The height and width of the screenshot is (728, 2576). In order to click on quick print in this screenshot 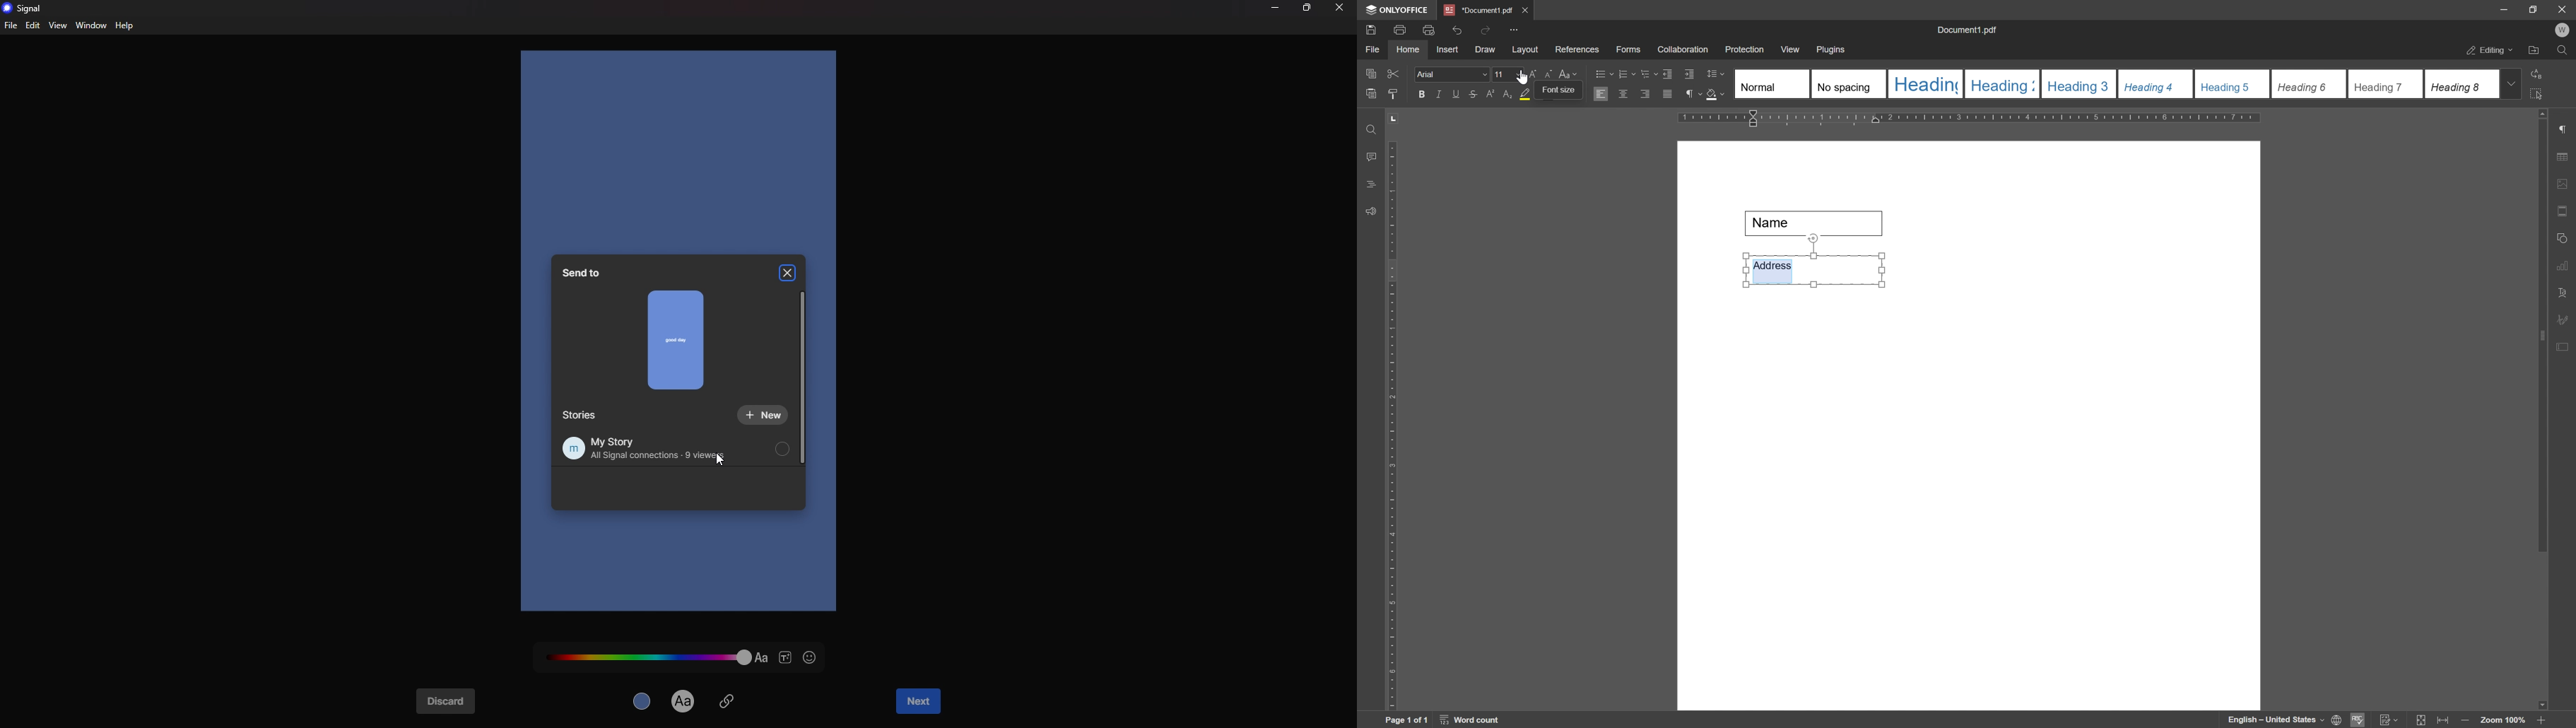, I will do `click(1426, 29)`.